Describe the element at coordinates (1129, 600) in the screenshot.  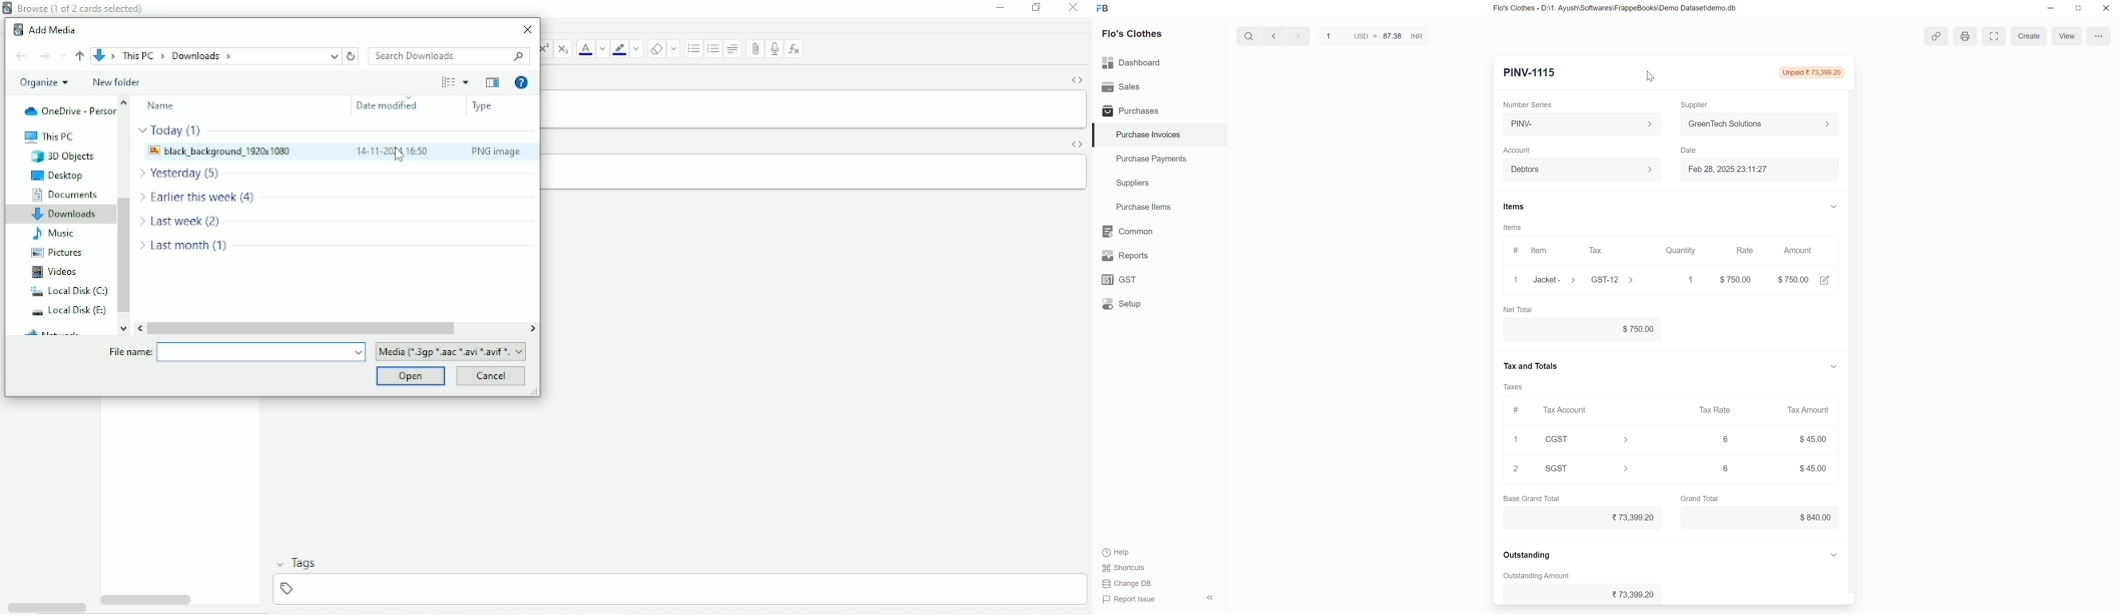
I see `Report Issue` at that location.